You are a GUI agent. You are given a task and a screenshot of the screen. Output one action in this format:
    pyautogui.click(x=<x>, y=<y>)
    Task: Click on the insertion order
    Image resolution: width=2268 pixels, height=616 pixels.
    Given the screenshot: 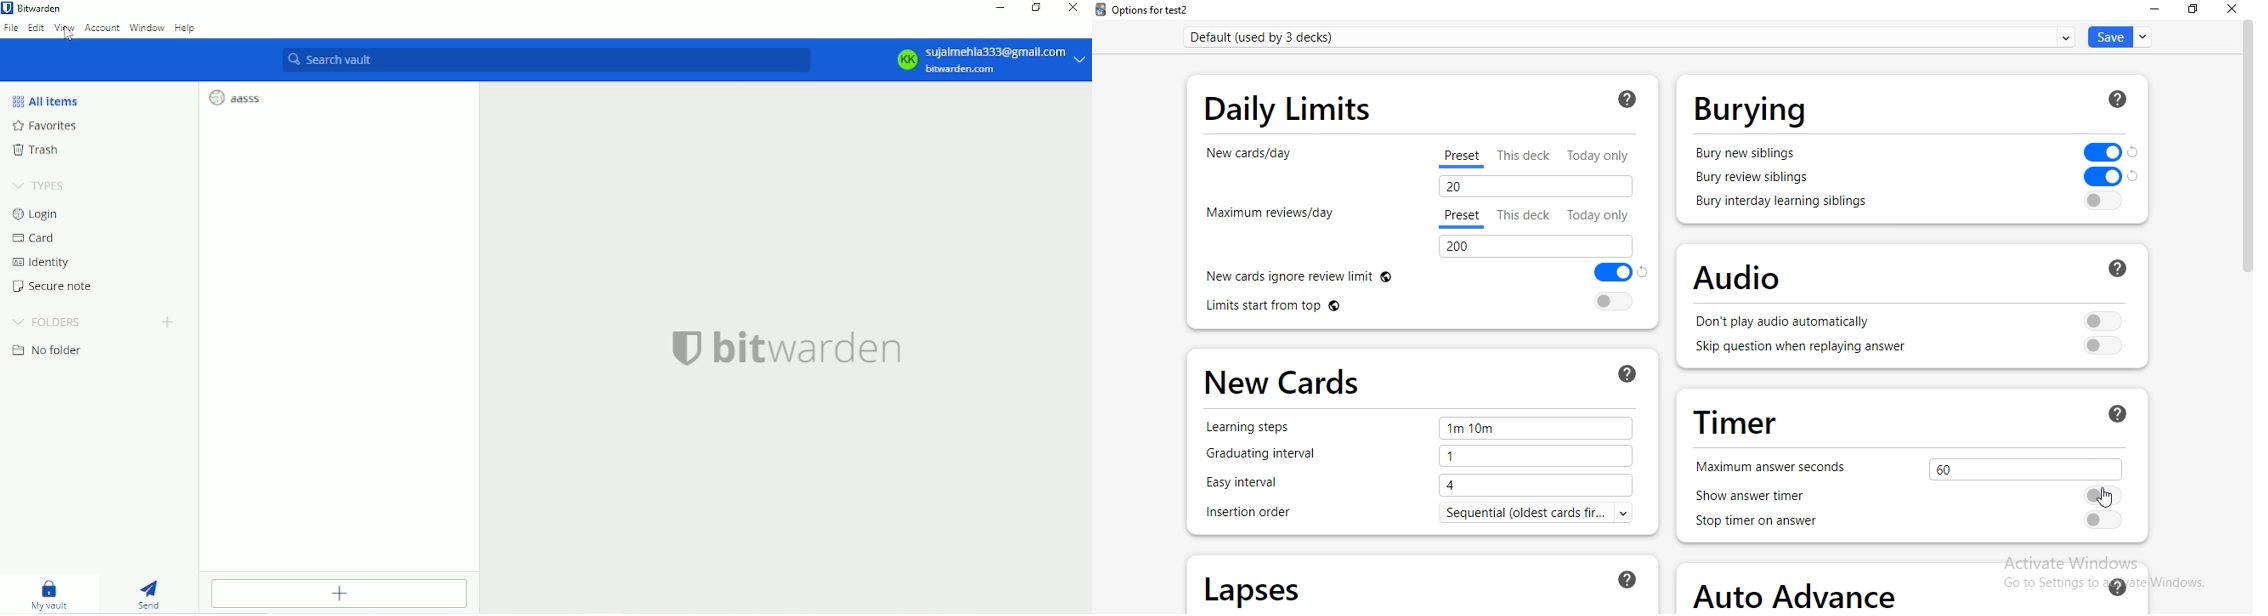 What is the action you would take?
    pyautogui.click(x=1248, y=512)
    